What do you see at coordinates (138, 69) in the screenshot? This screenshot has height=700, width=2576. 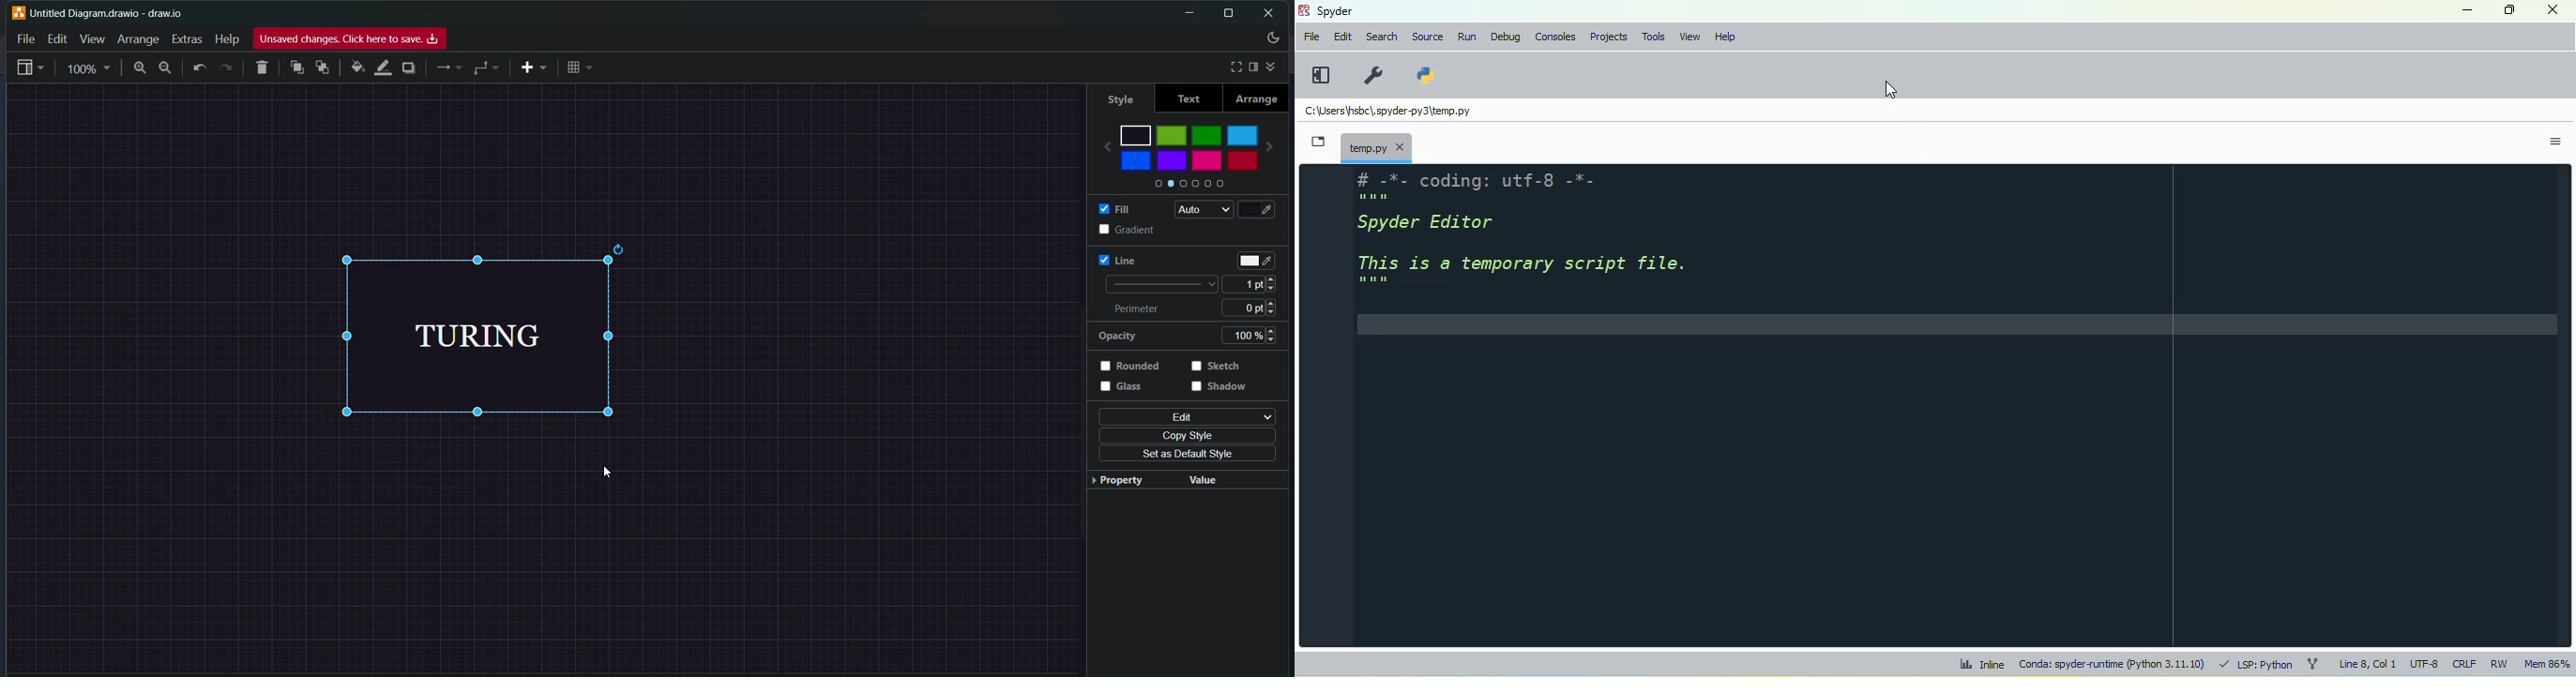 I see `zoom in` at bounding box center [138, 69].